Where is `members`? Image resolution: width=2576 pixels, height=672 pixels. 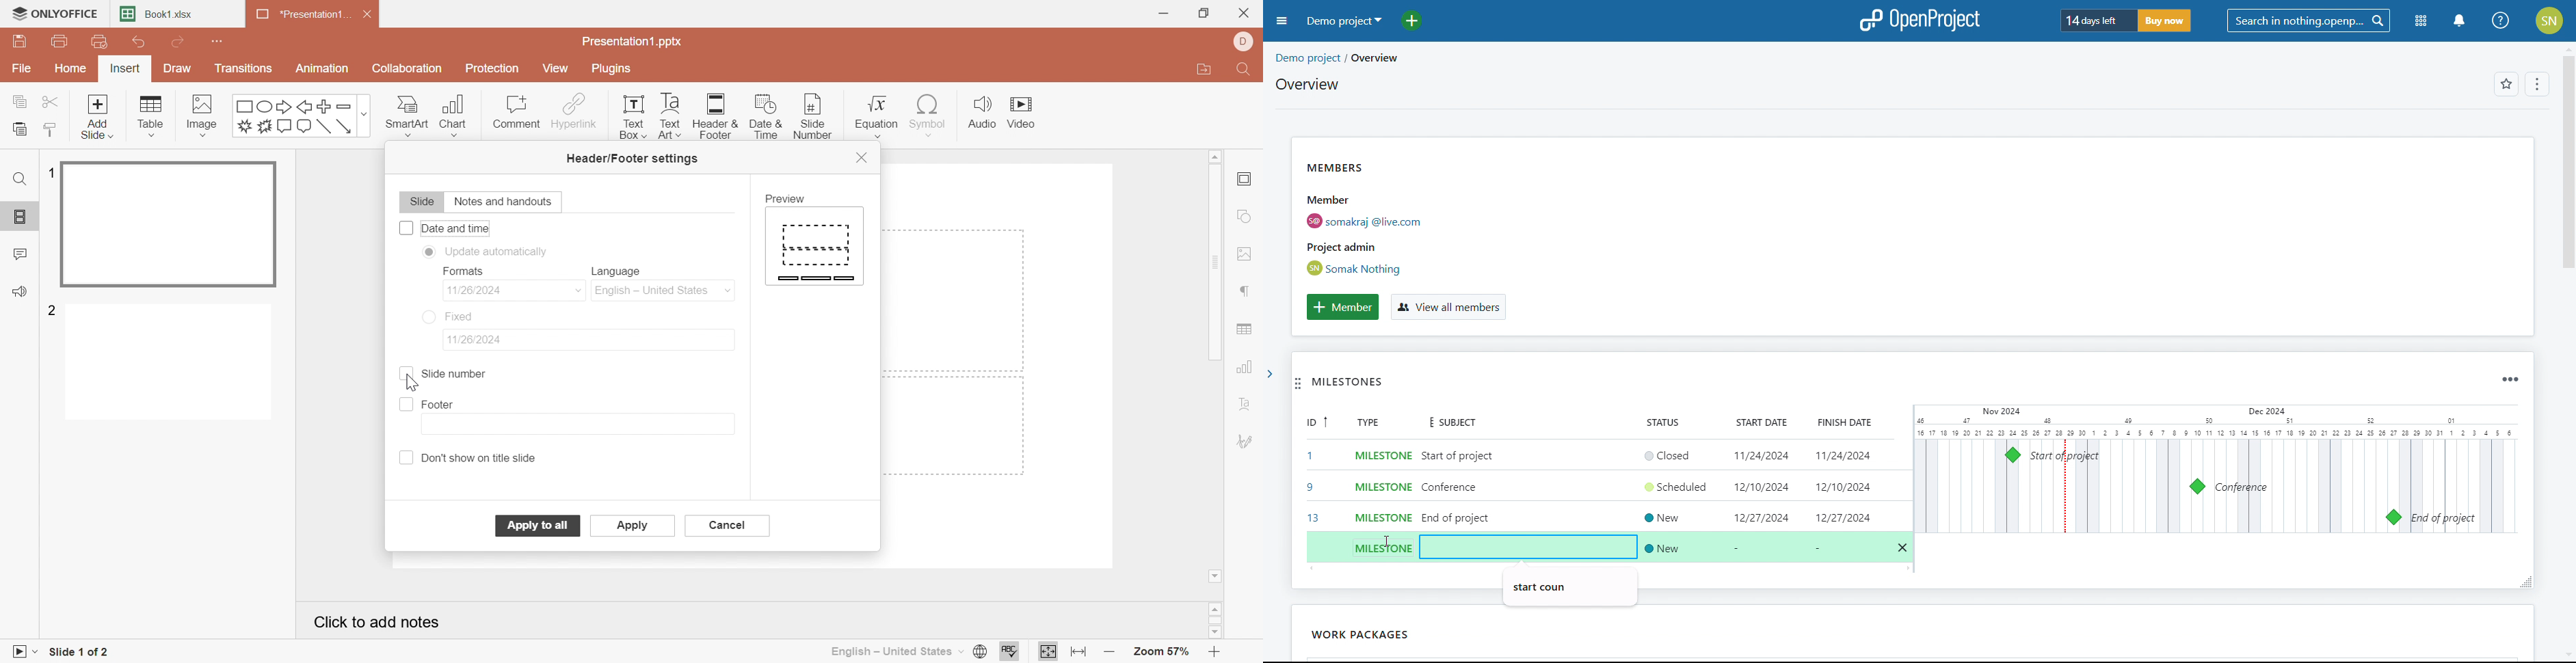 members is located at coordinates (1389, 218).